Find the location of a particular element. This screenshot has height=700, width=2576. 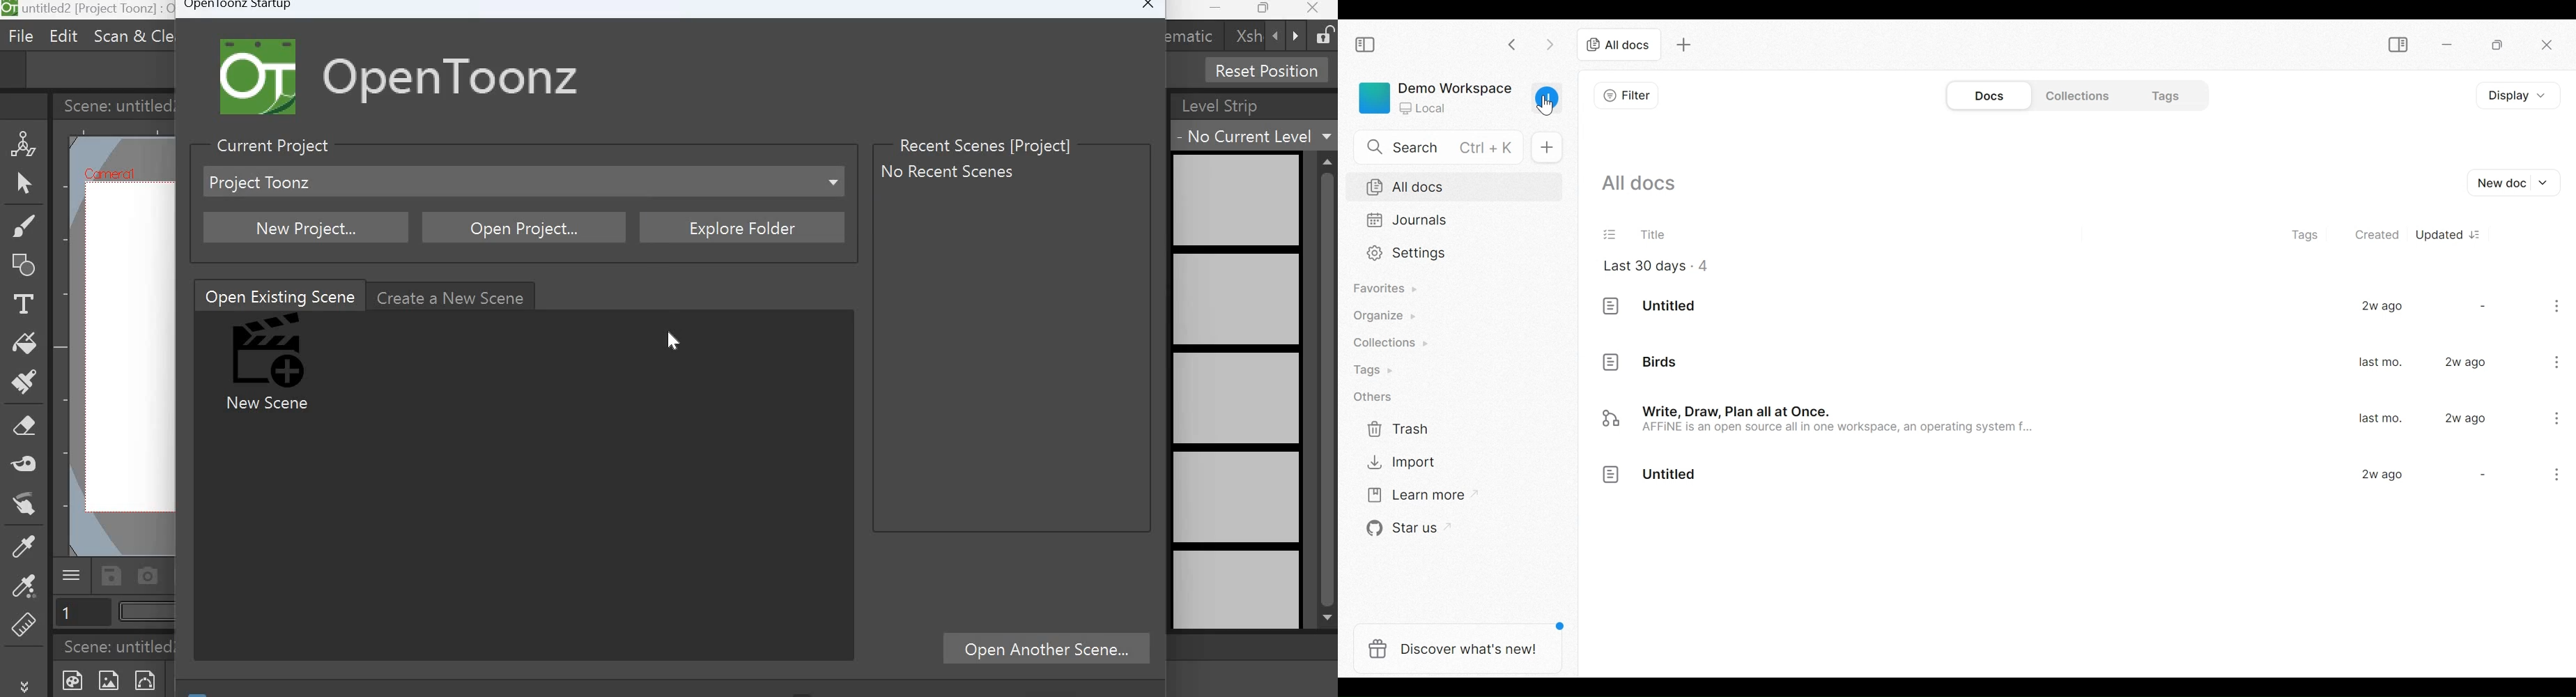

Last 30 days - 4 is located at coordinates (1655, 267).